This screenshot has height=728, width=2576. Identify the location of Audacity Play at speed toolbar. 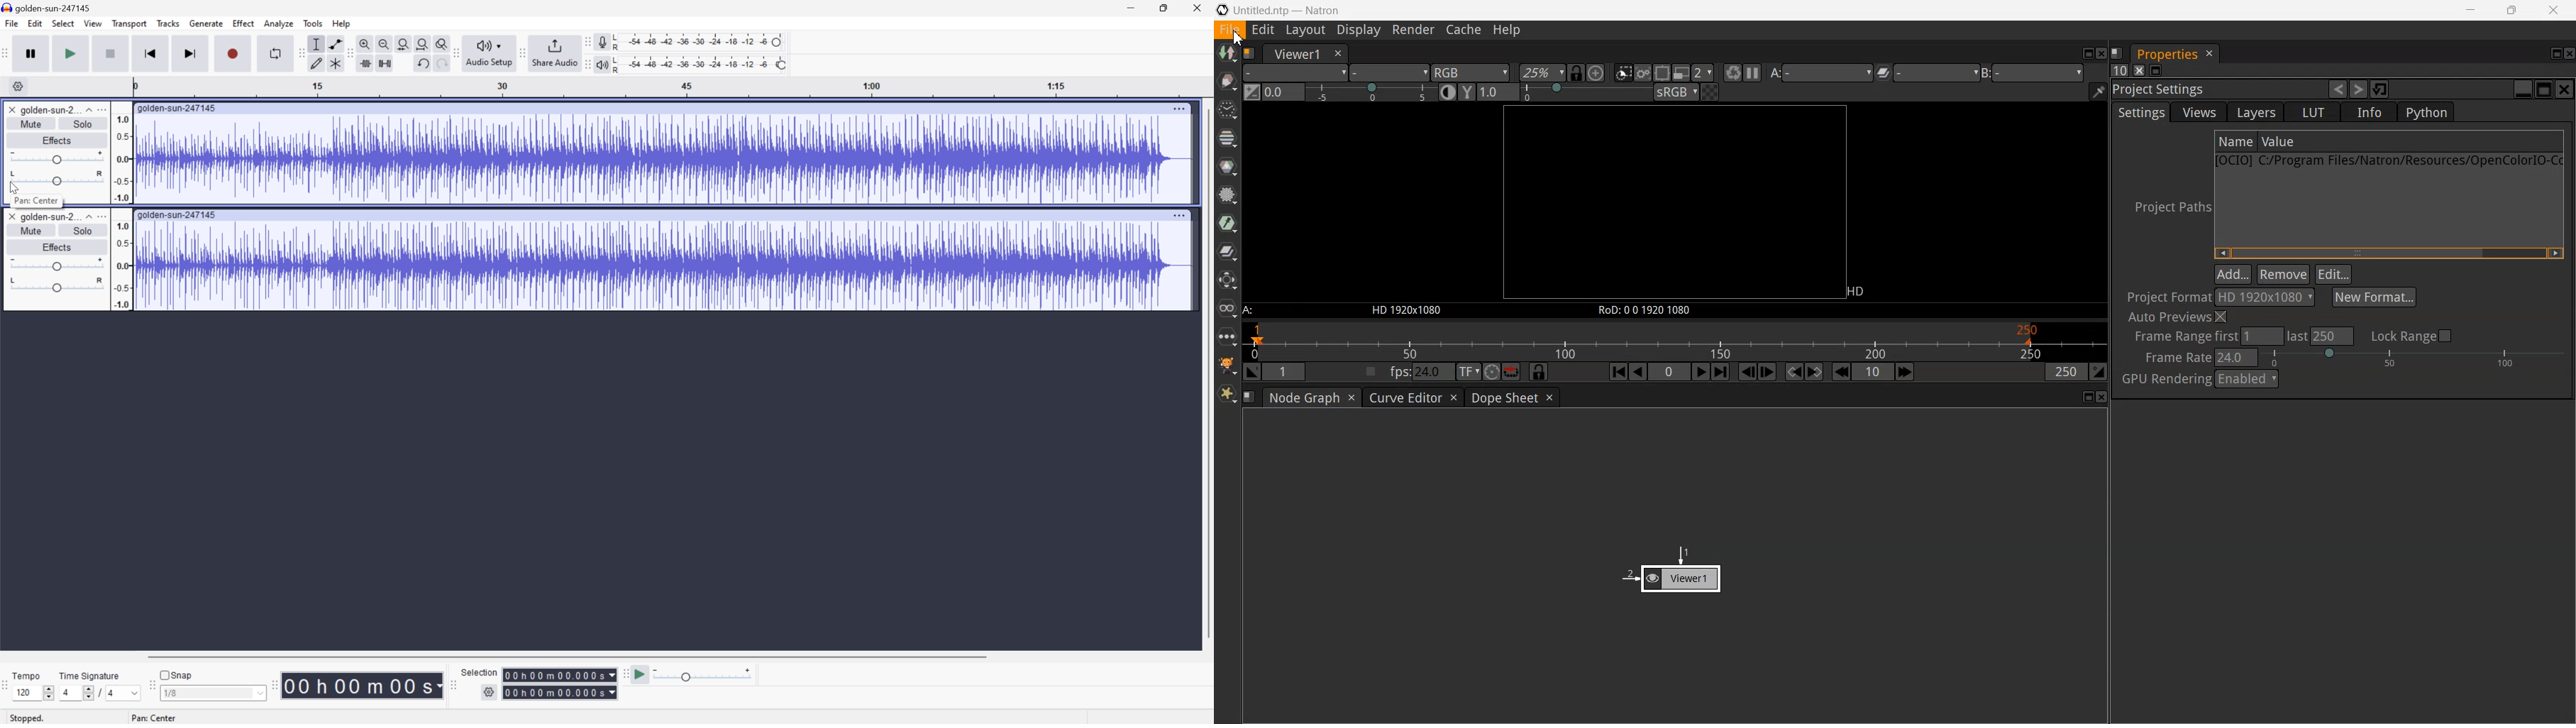
(623, 672).